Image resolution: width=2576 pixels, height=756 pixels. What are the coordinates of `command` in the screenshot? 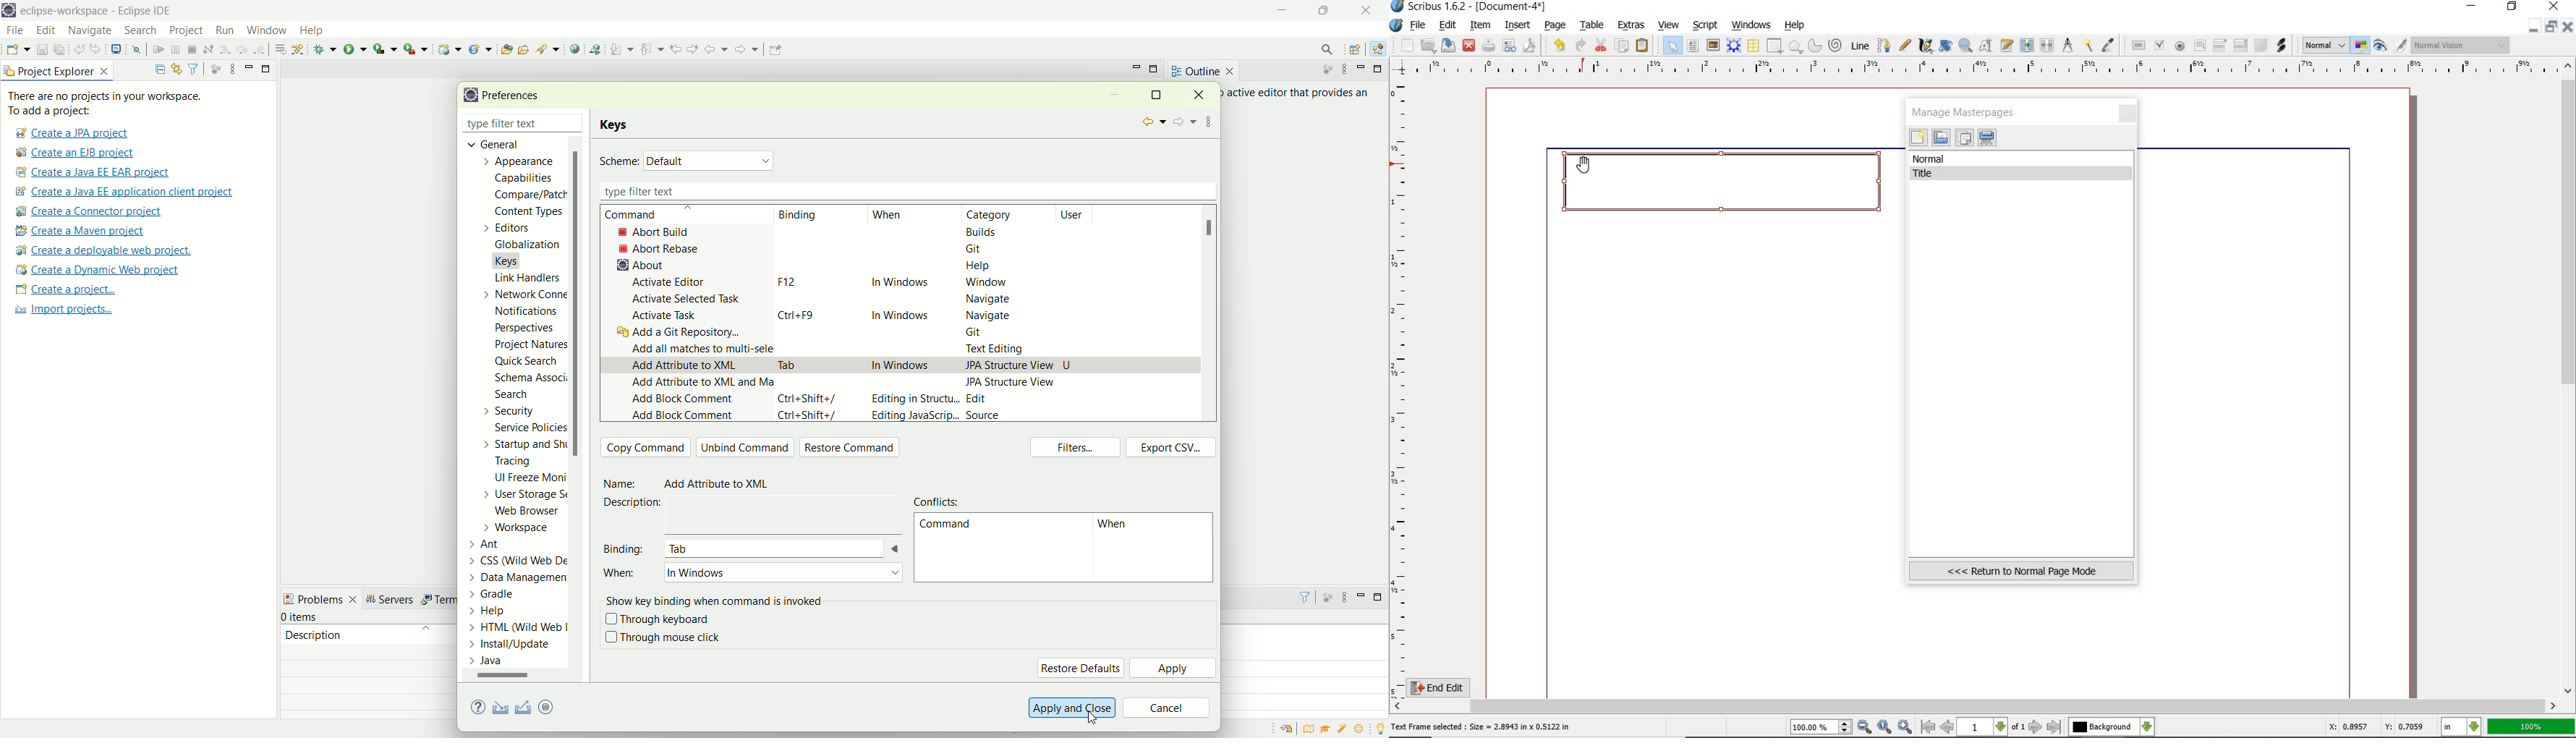 It's located at (945, 527).